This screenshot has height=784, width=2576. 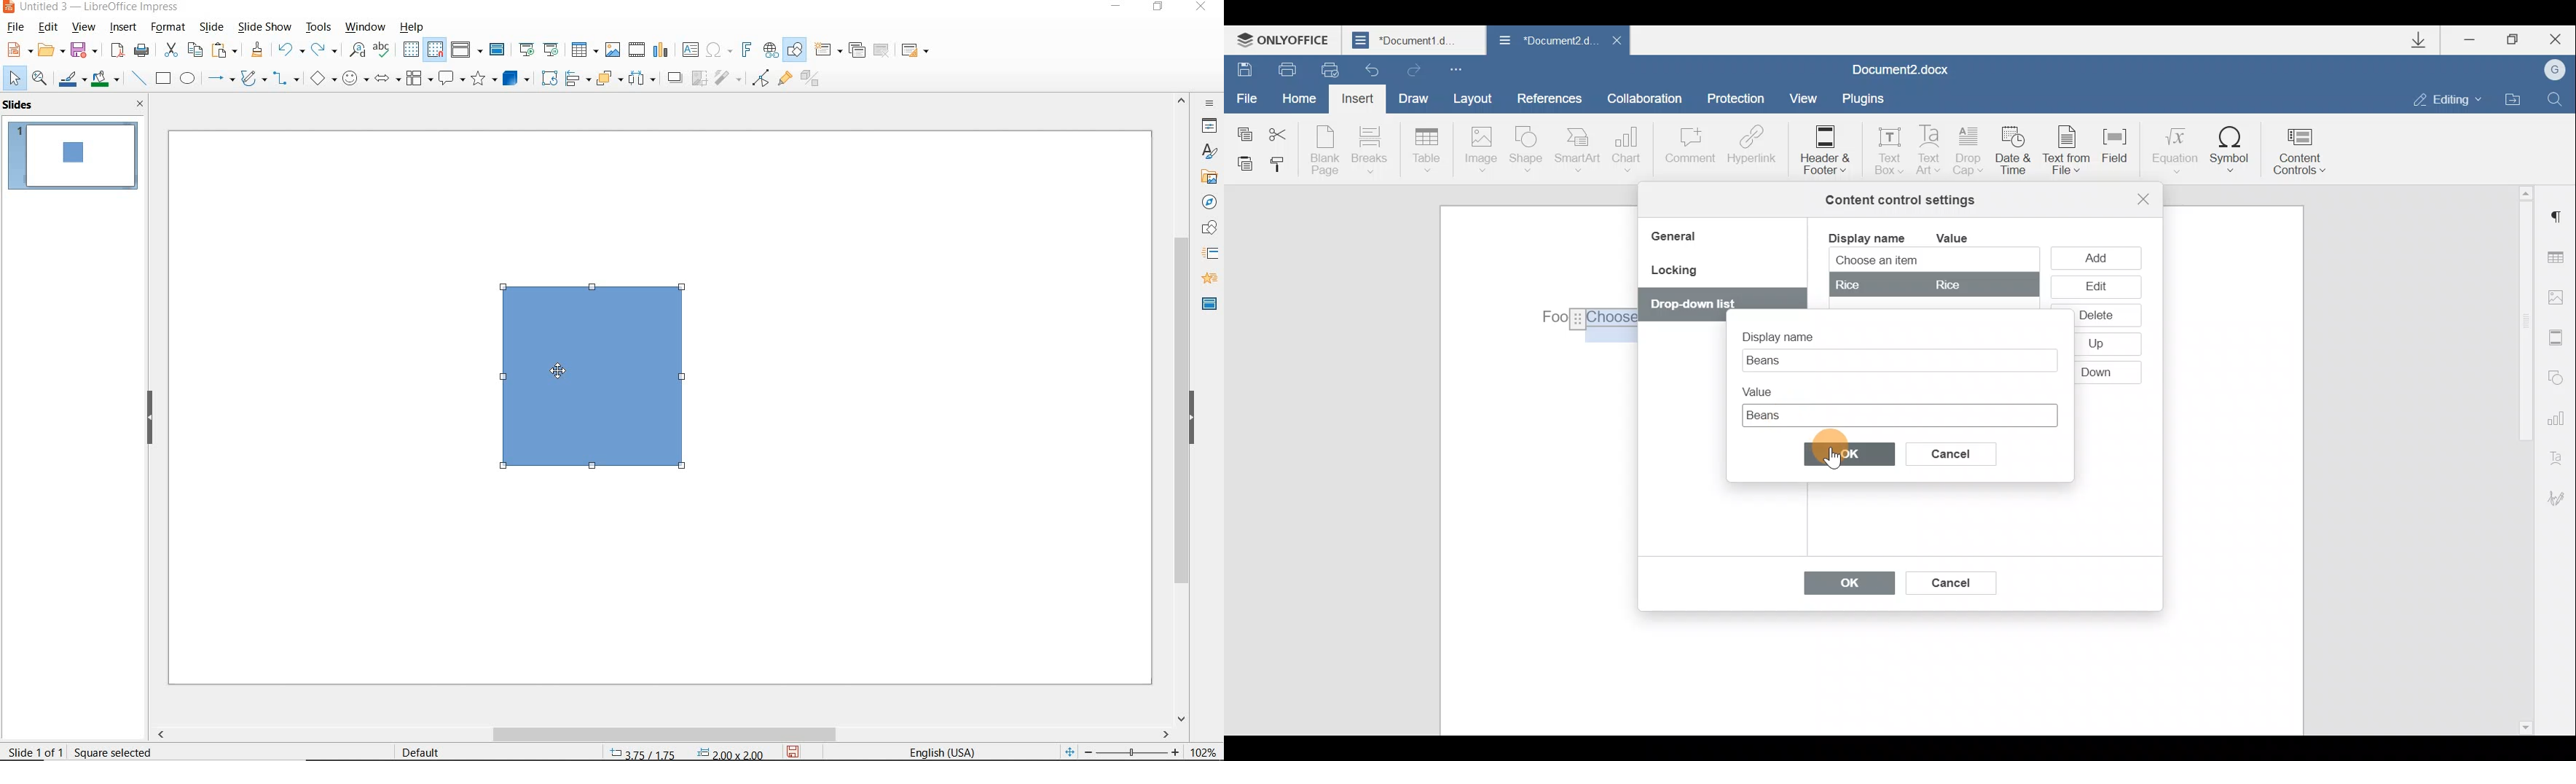 What do you see at coordinates (2561, 455) in the screenshot?
I see `Text Art settings` at bounding box center [2561, 455].